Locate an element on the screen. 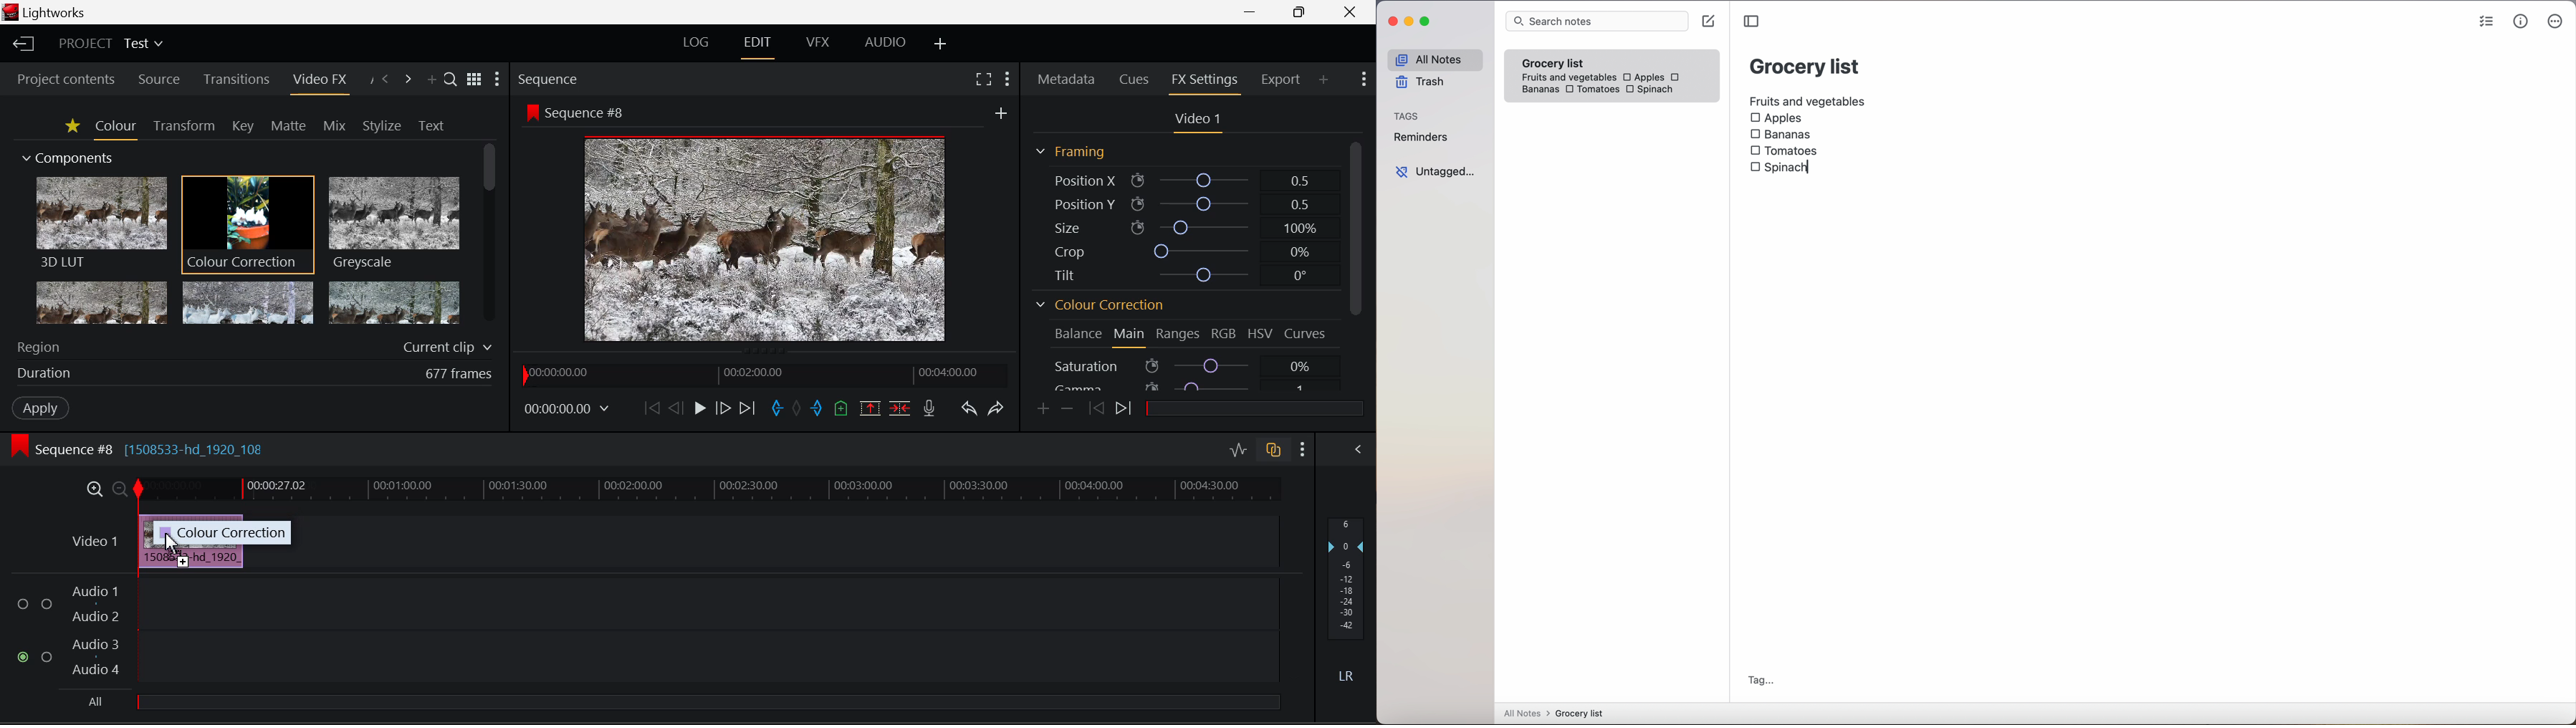 The height and width of the screenshot is (728, 2576). click on create note is located at coordinates (1711, 22).